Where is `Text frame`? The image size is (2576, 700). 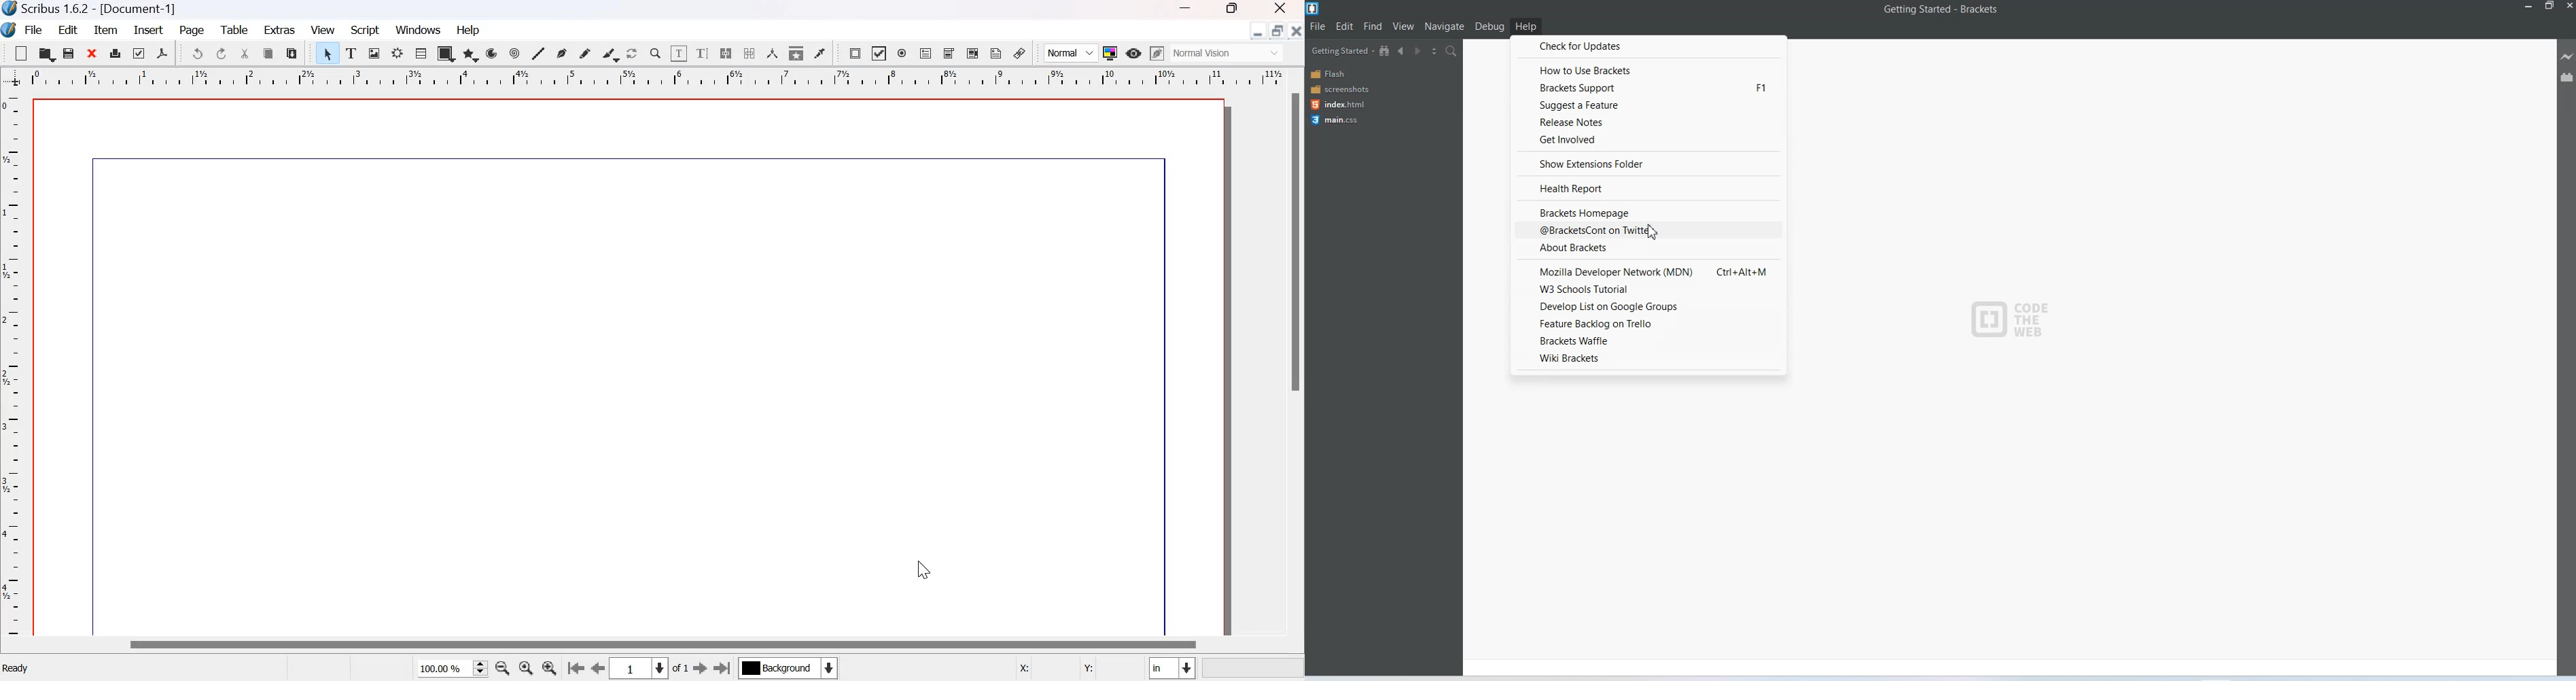
Text frame is located at coordinates (351, 52).